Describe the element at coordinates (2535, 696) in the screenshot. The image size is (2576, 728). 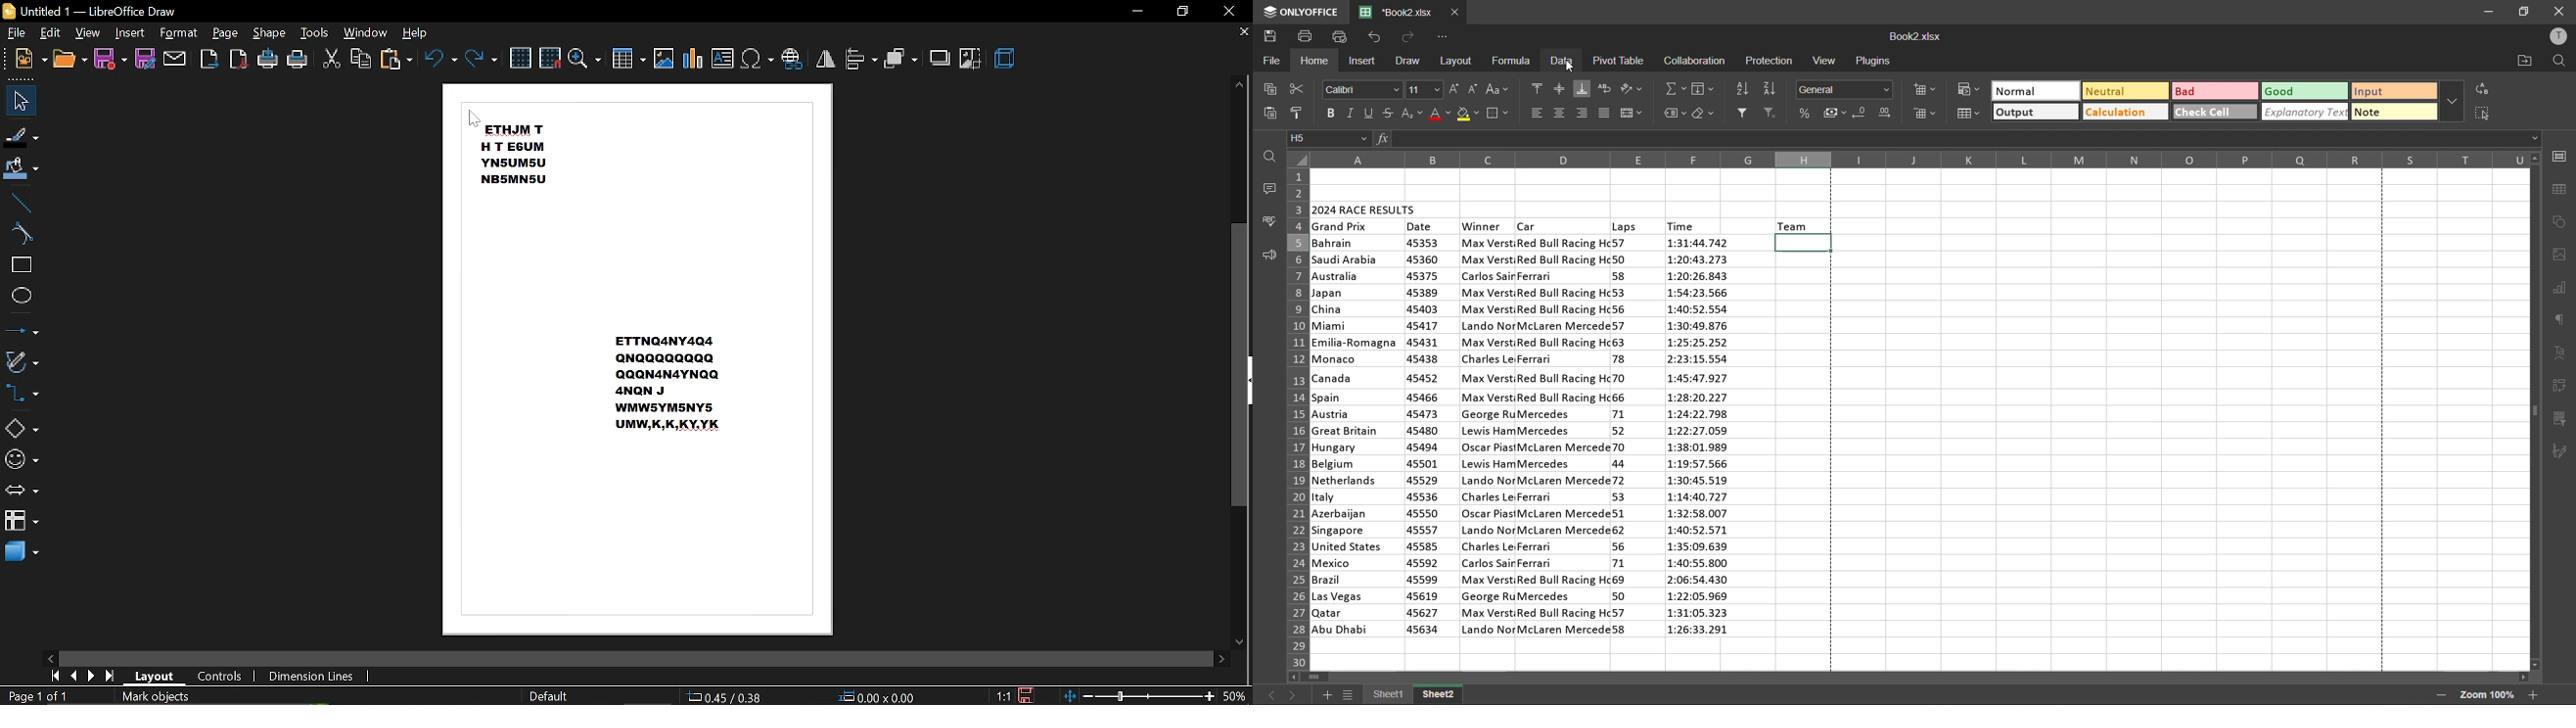
I see `zoom in` at that location.